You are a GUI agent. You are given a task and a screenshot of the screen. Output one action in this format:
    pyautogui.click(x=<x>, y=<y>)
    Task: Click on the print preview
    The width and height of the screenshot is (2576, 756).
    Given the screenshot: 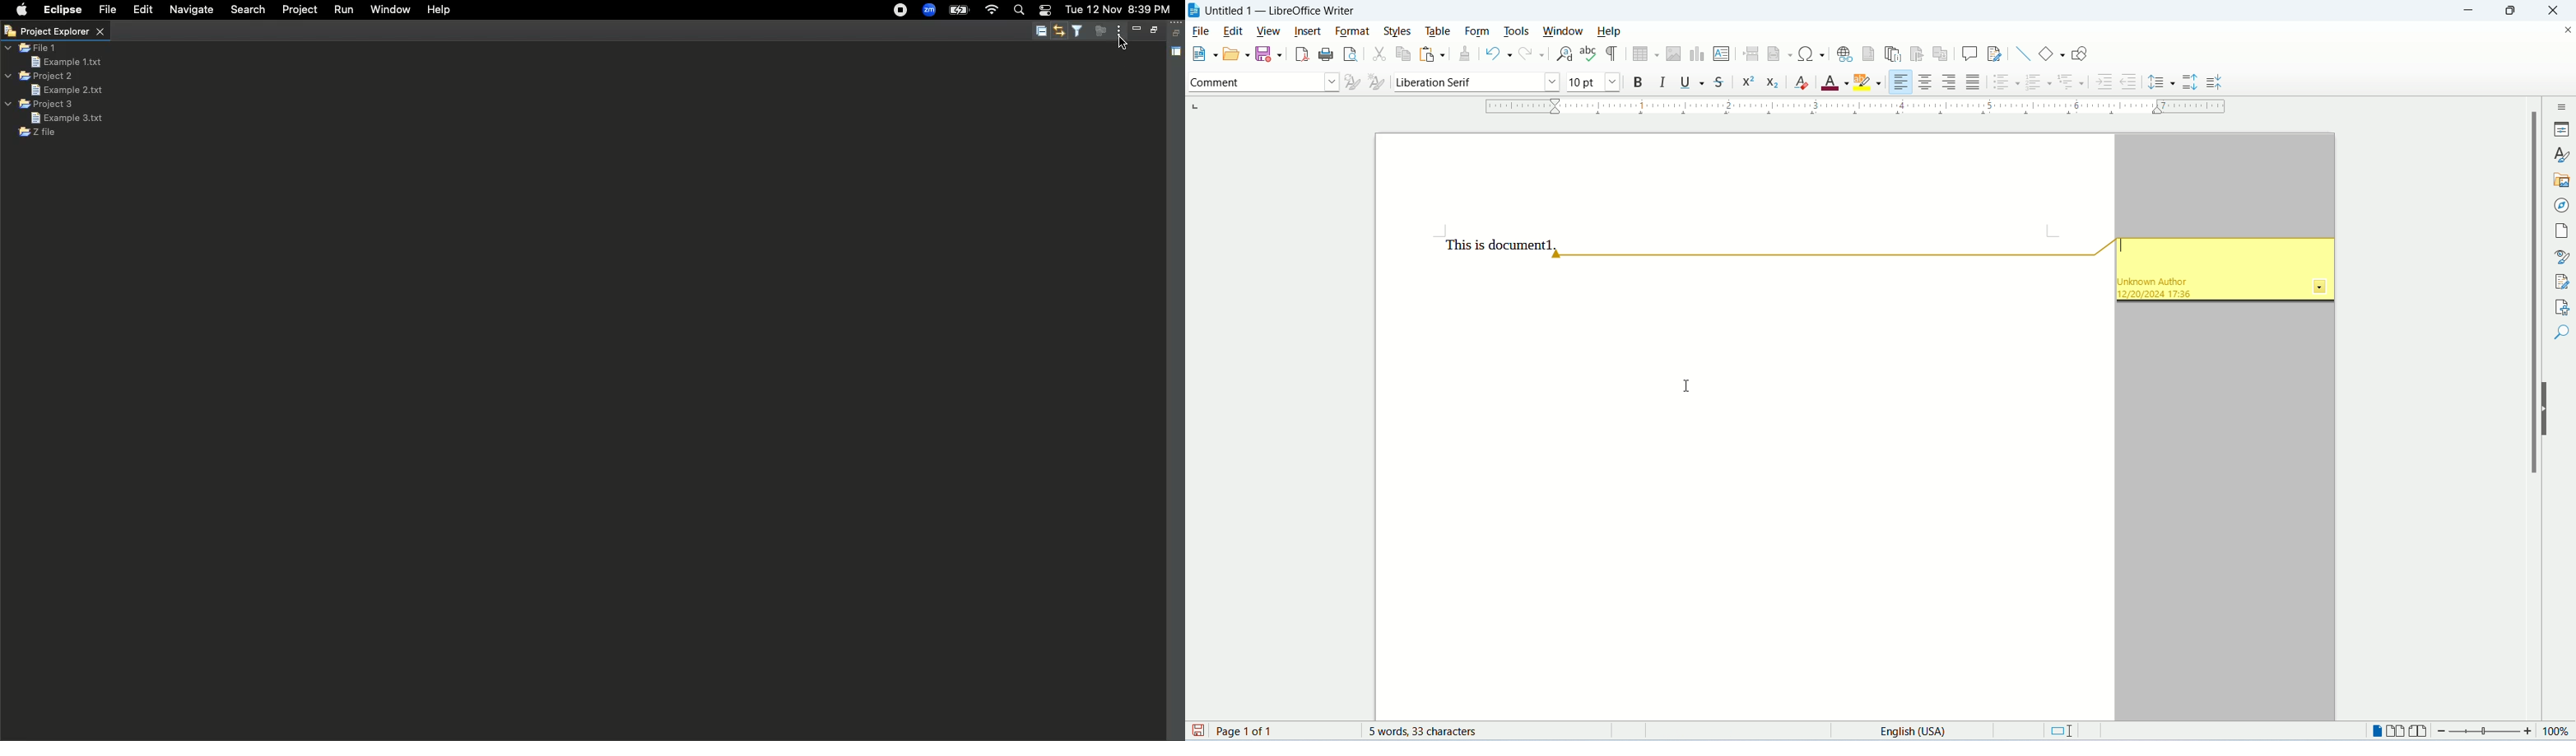 What is the action you would take?
    pyautogui.click(x=1348, y=53)
    